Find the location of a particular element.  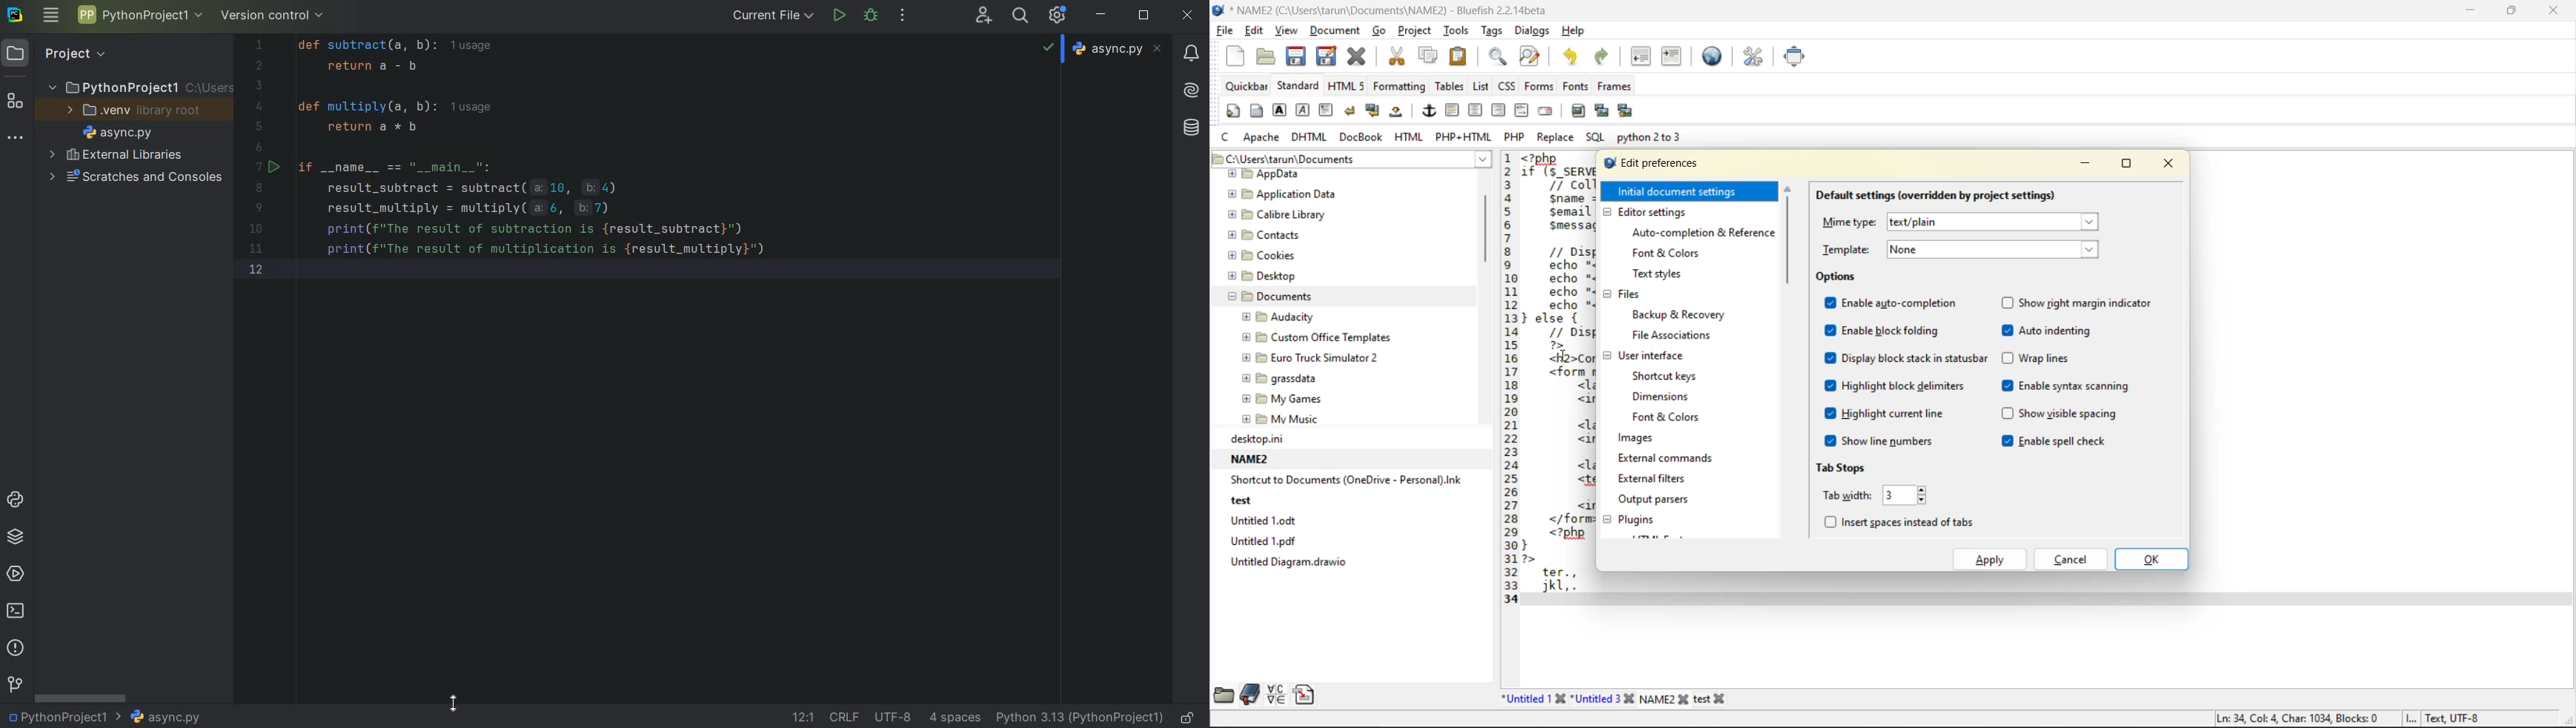

external commands is located at coordinates (1667, 459).